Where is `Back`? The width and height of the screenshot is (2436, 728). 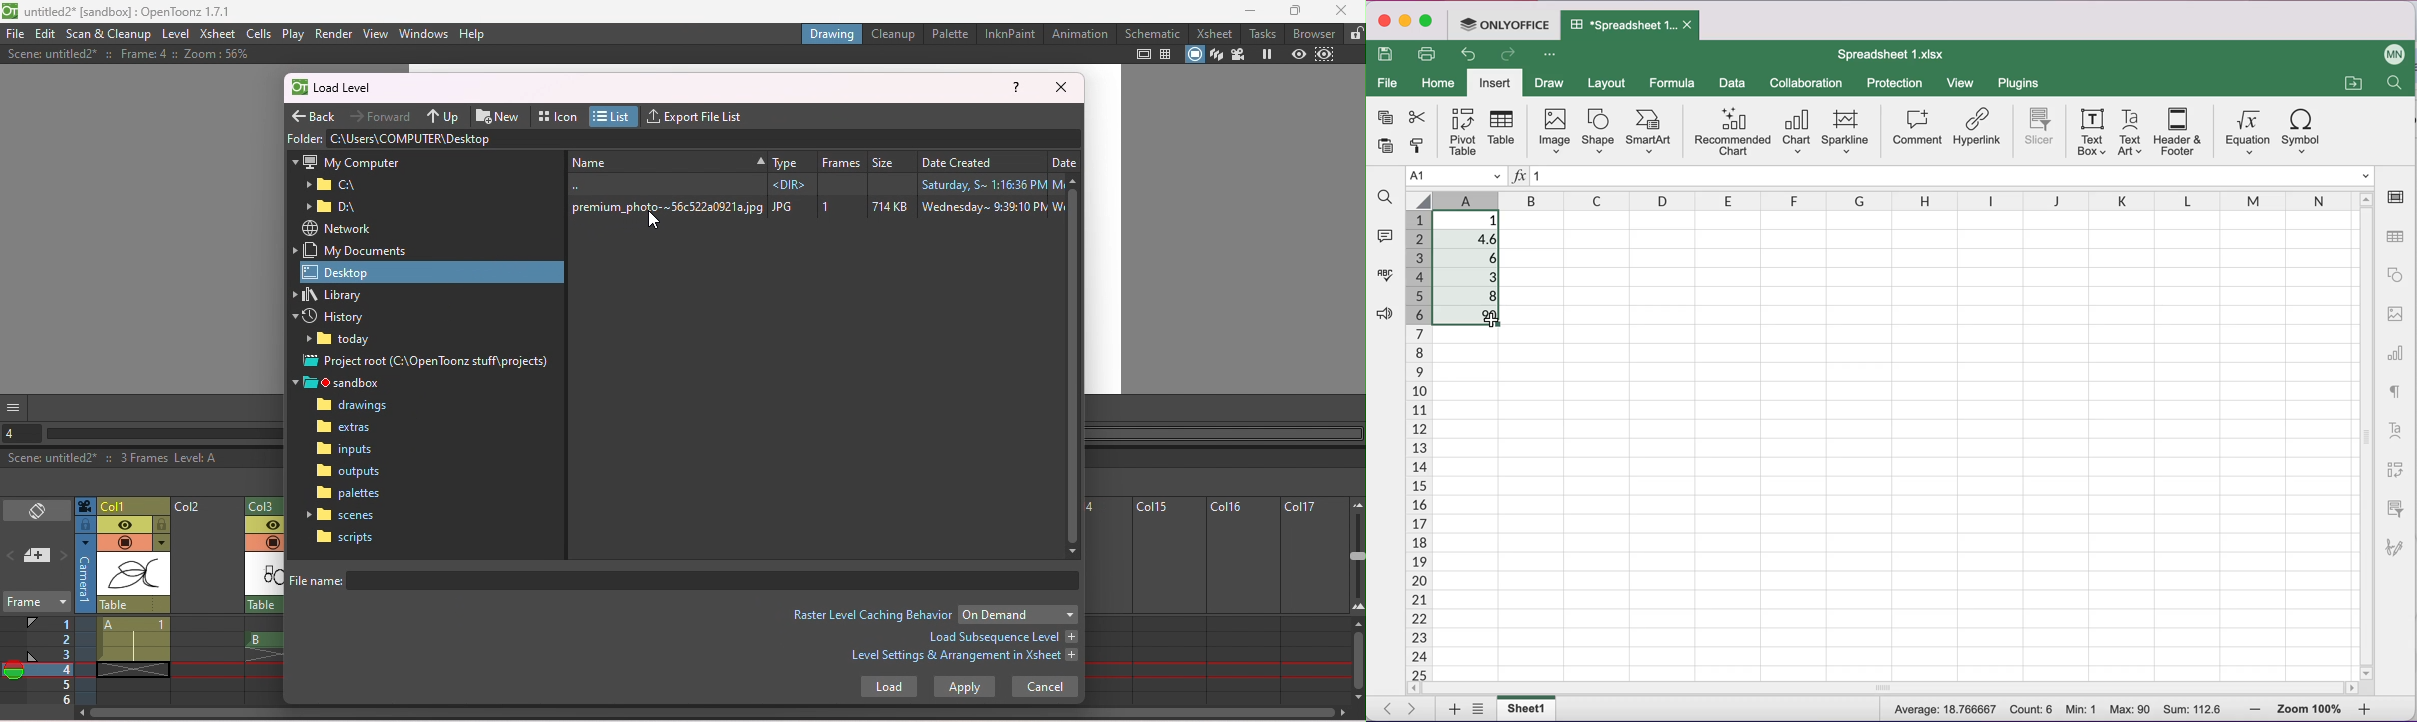
Back is located at coordinates (316, 113).